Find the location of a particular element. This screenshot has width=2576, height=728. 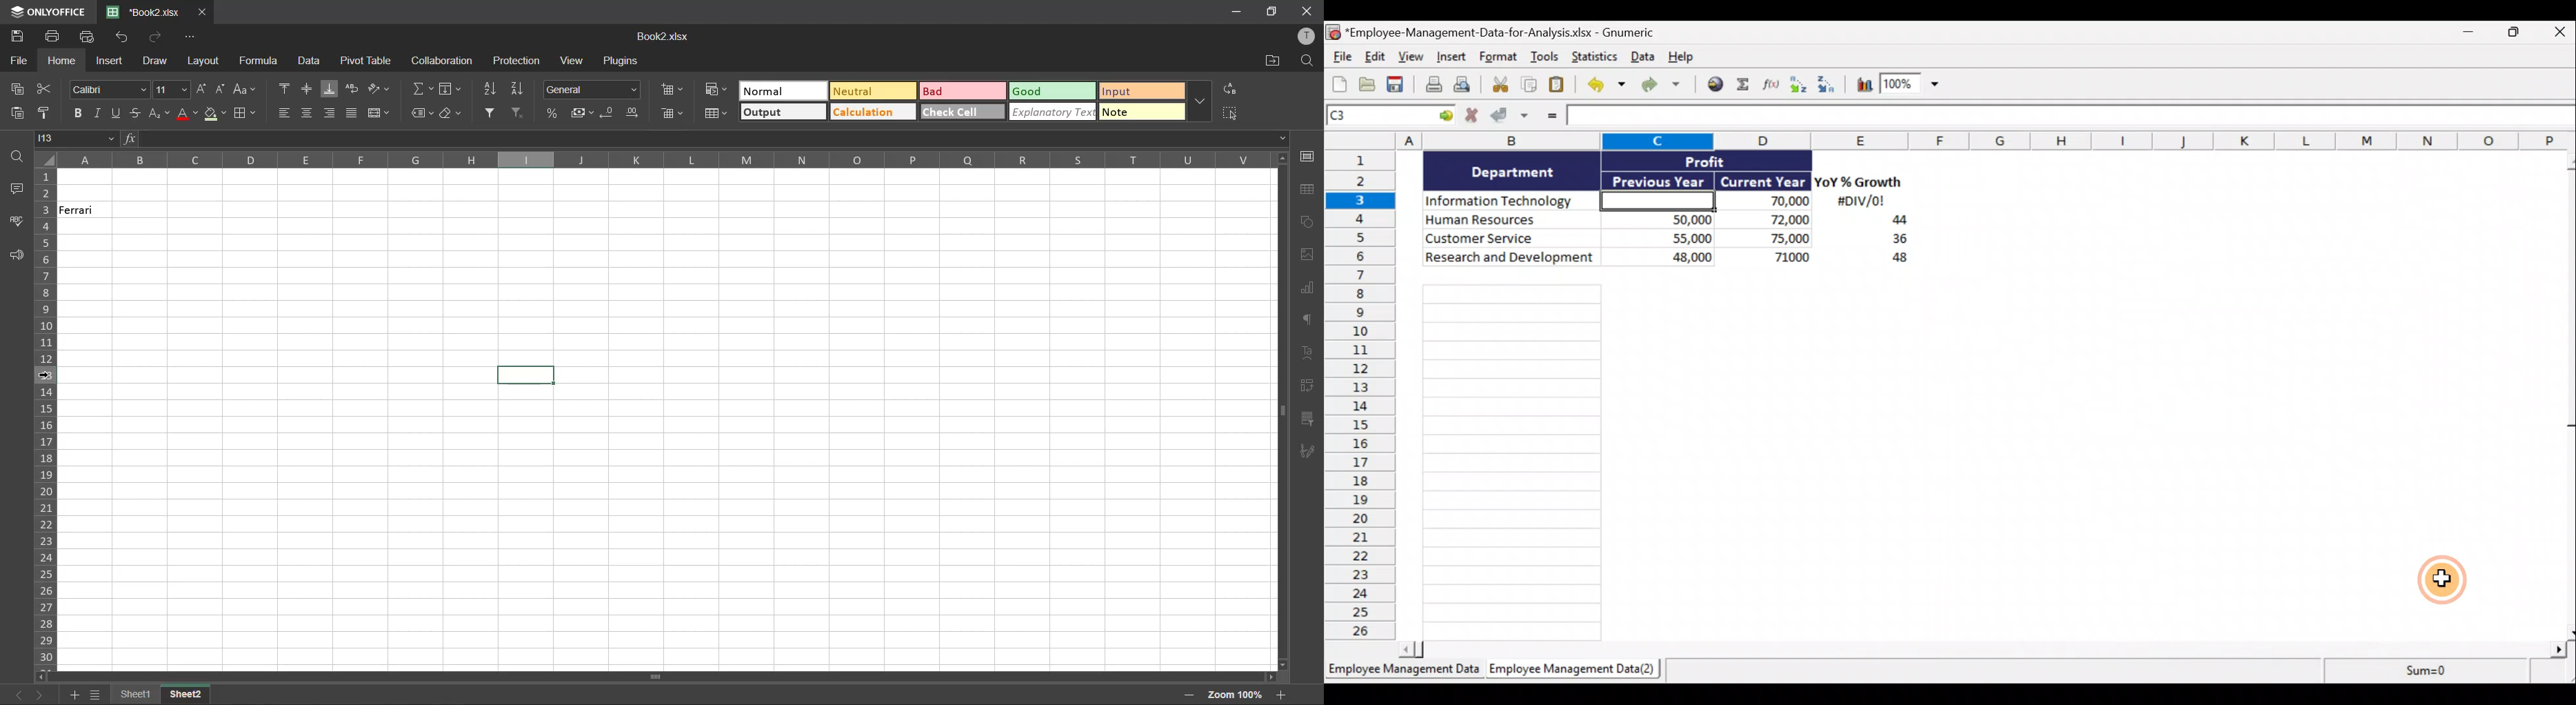

filename is located at coordinates (149, 12).